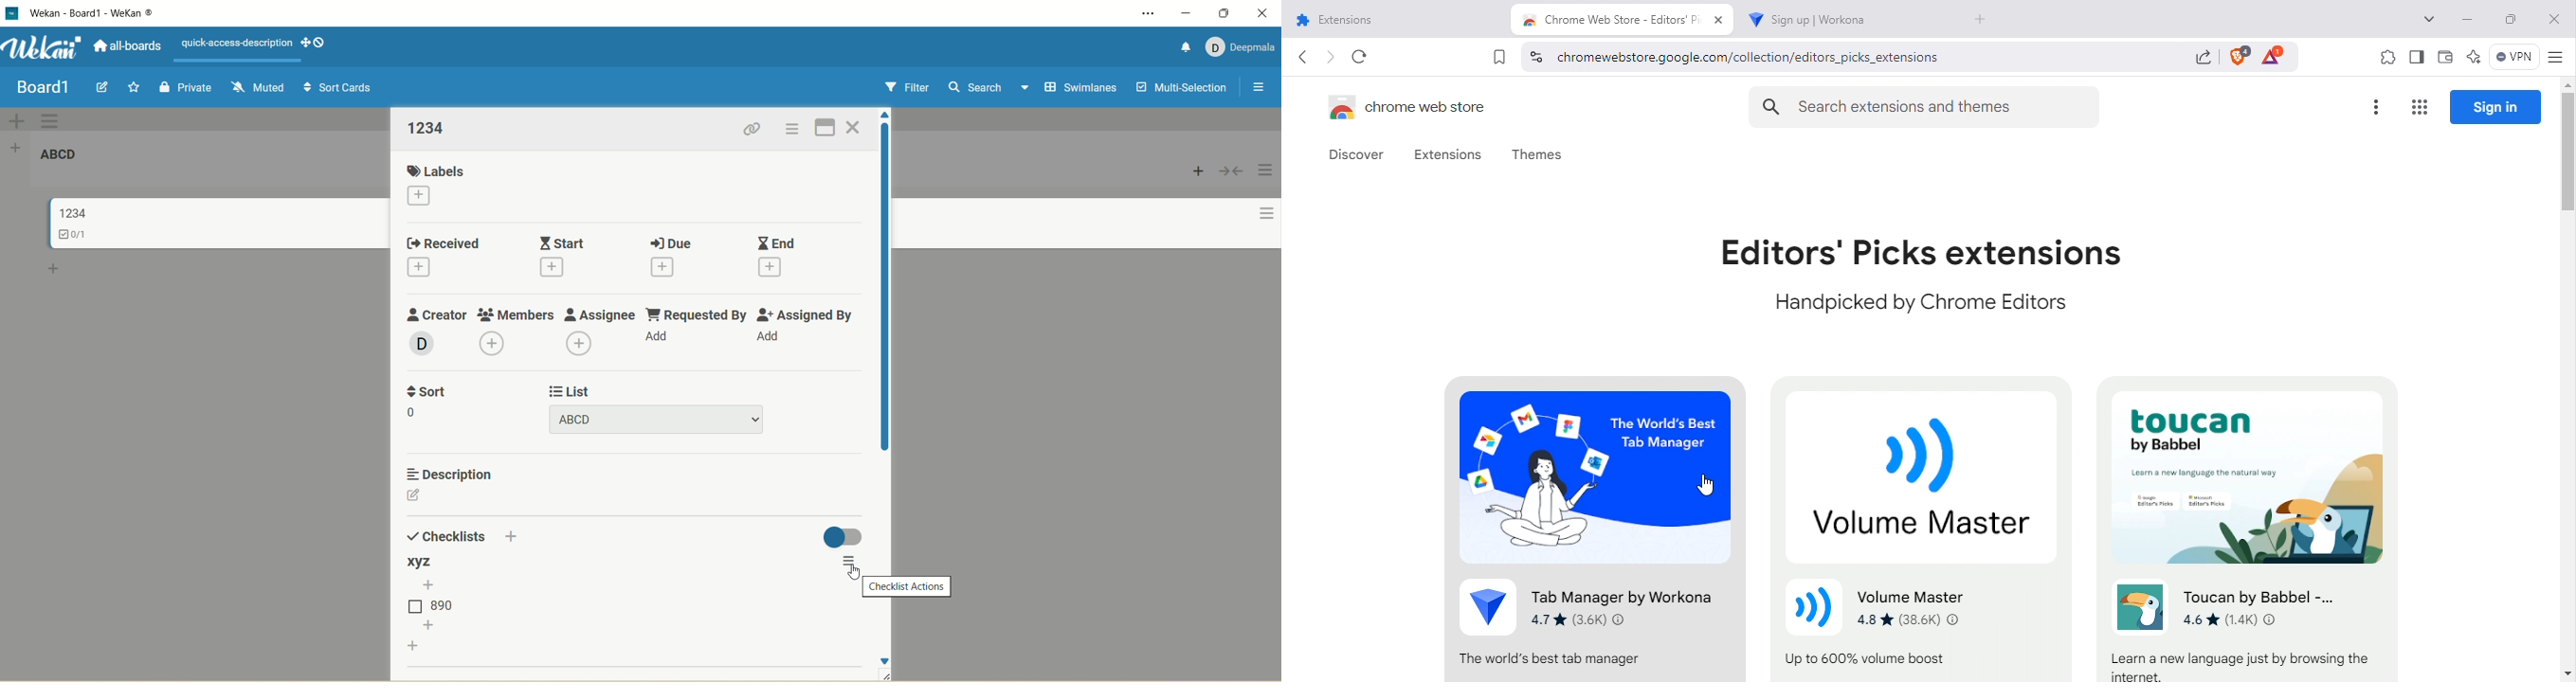  I want to click on close, so click(855, 125).